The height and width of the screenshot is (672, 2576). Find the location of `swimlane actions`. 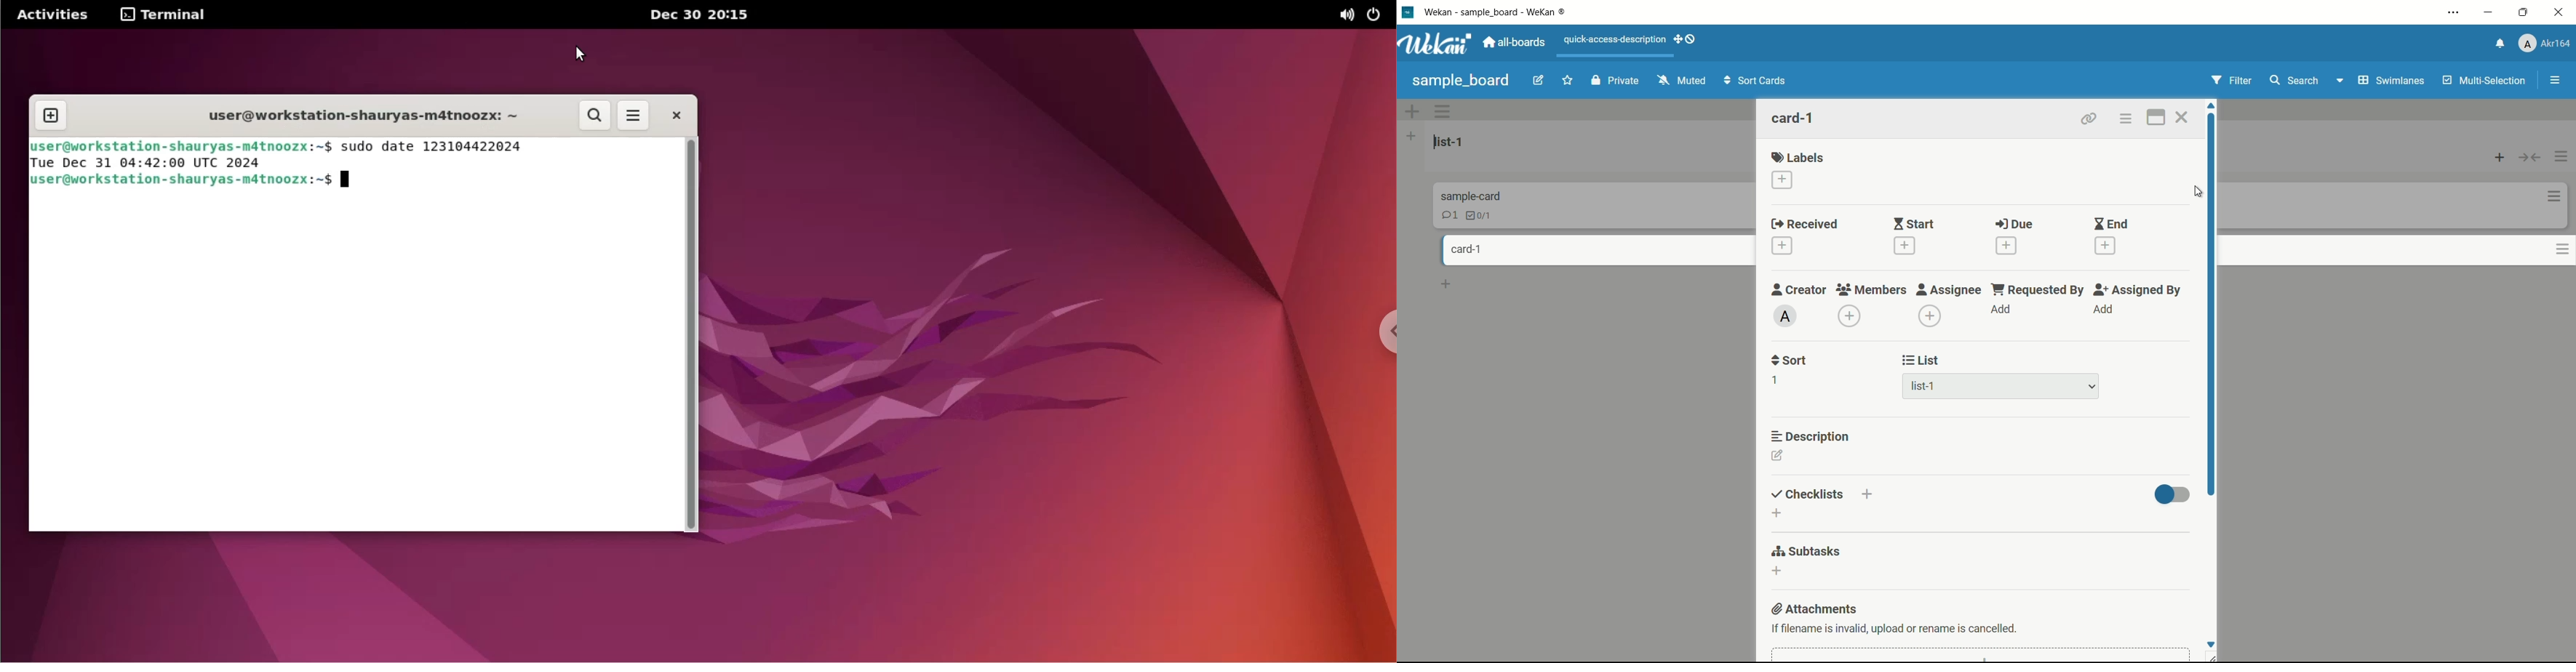

swimlane actions is located at coordinates (1443, 112).